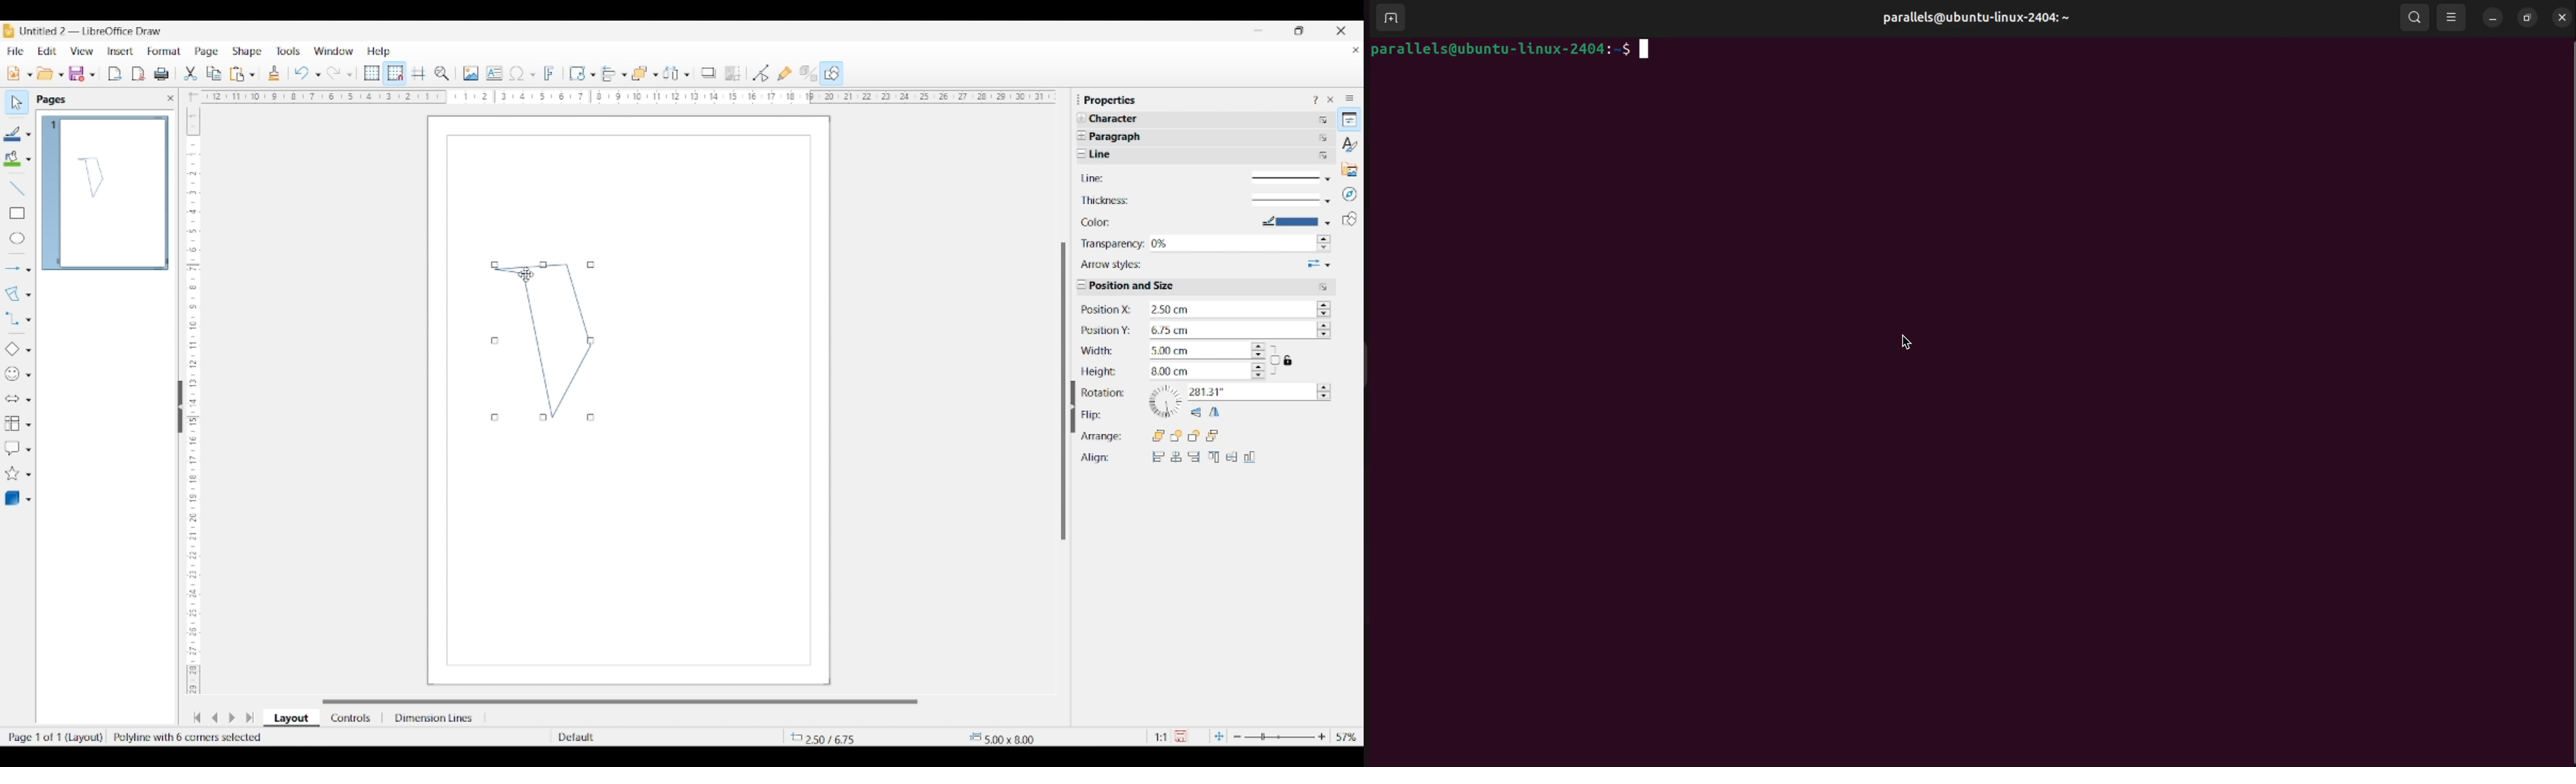  Describe the element at coordinates (53, 736) in the screenshot. I see `Current page w.r.t. total number of pages` at that location.